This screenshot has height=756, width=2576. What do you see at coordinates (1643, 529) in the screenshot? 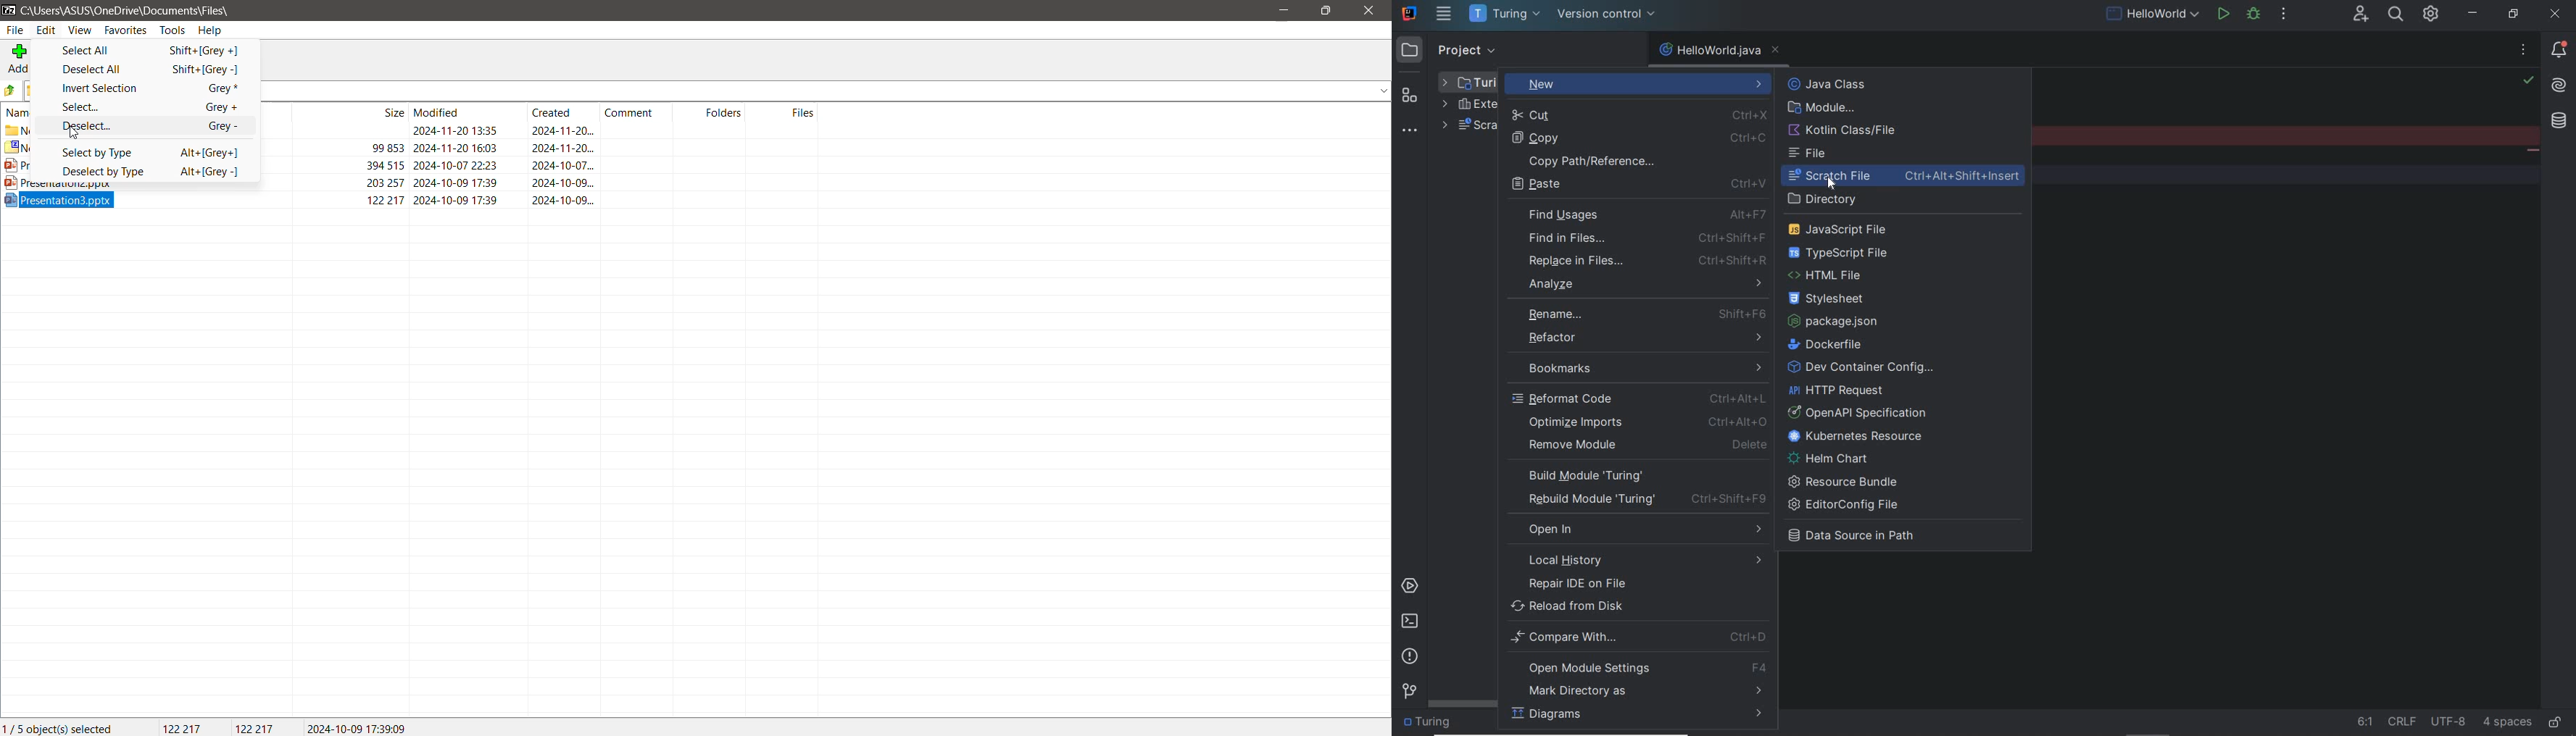
I see `open in` at bounding box center [1643, 529].